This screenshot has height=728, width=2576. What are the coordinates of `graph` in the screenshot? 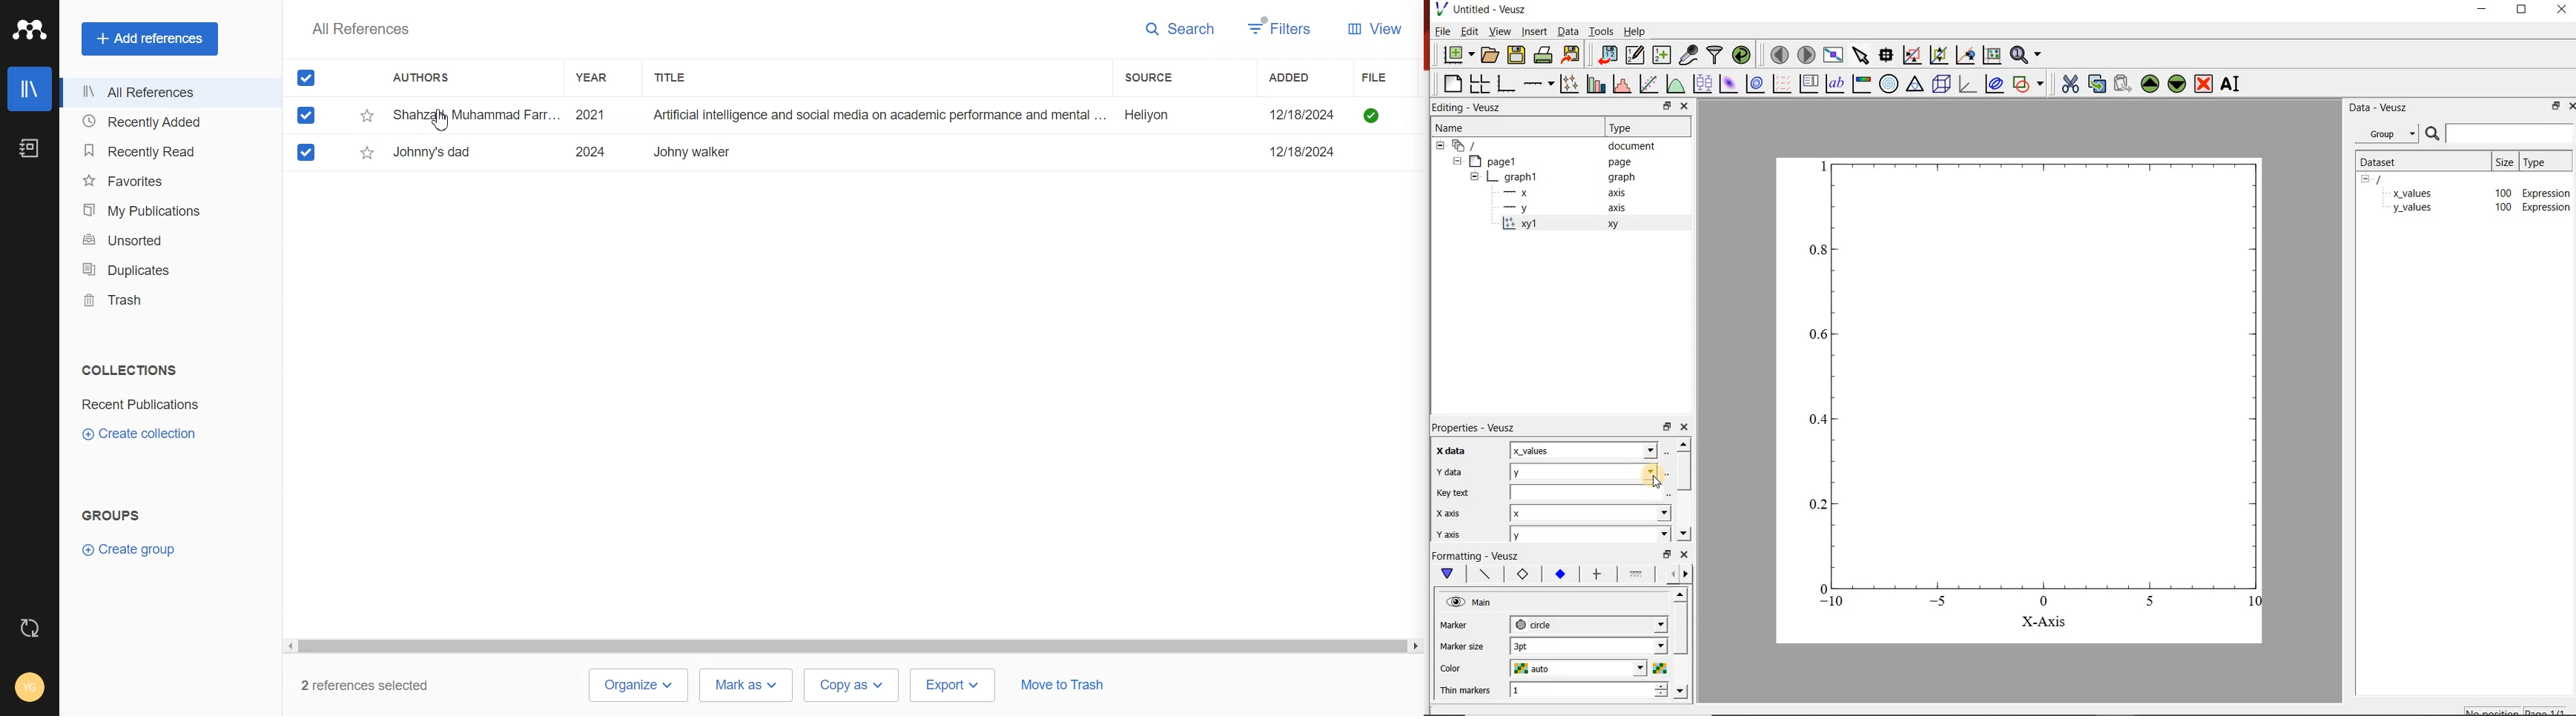 It's located at (1621, 177).